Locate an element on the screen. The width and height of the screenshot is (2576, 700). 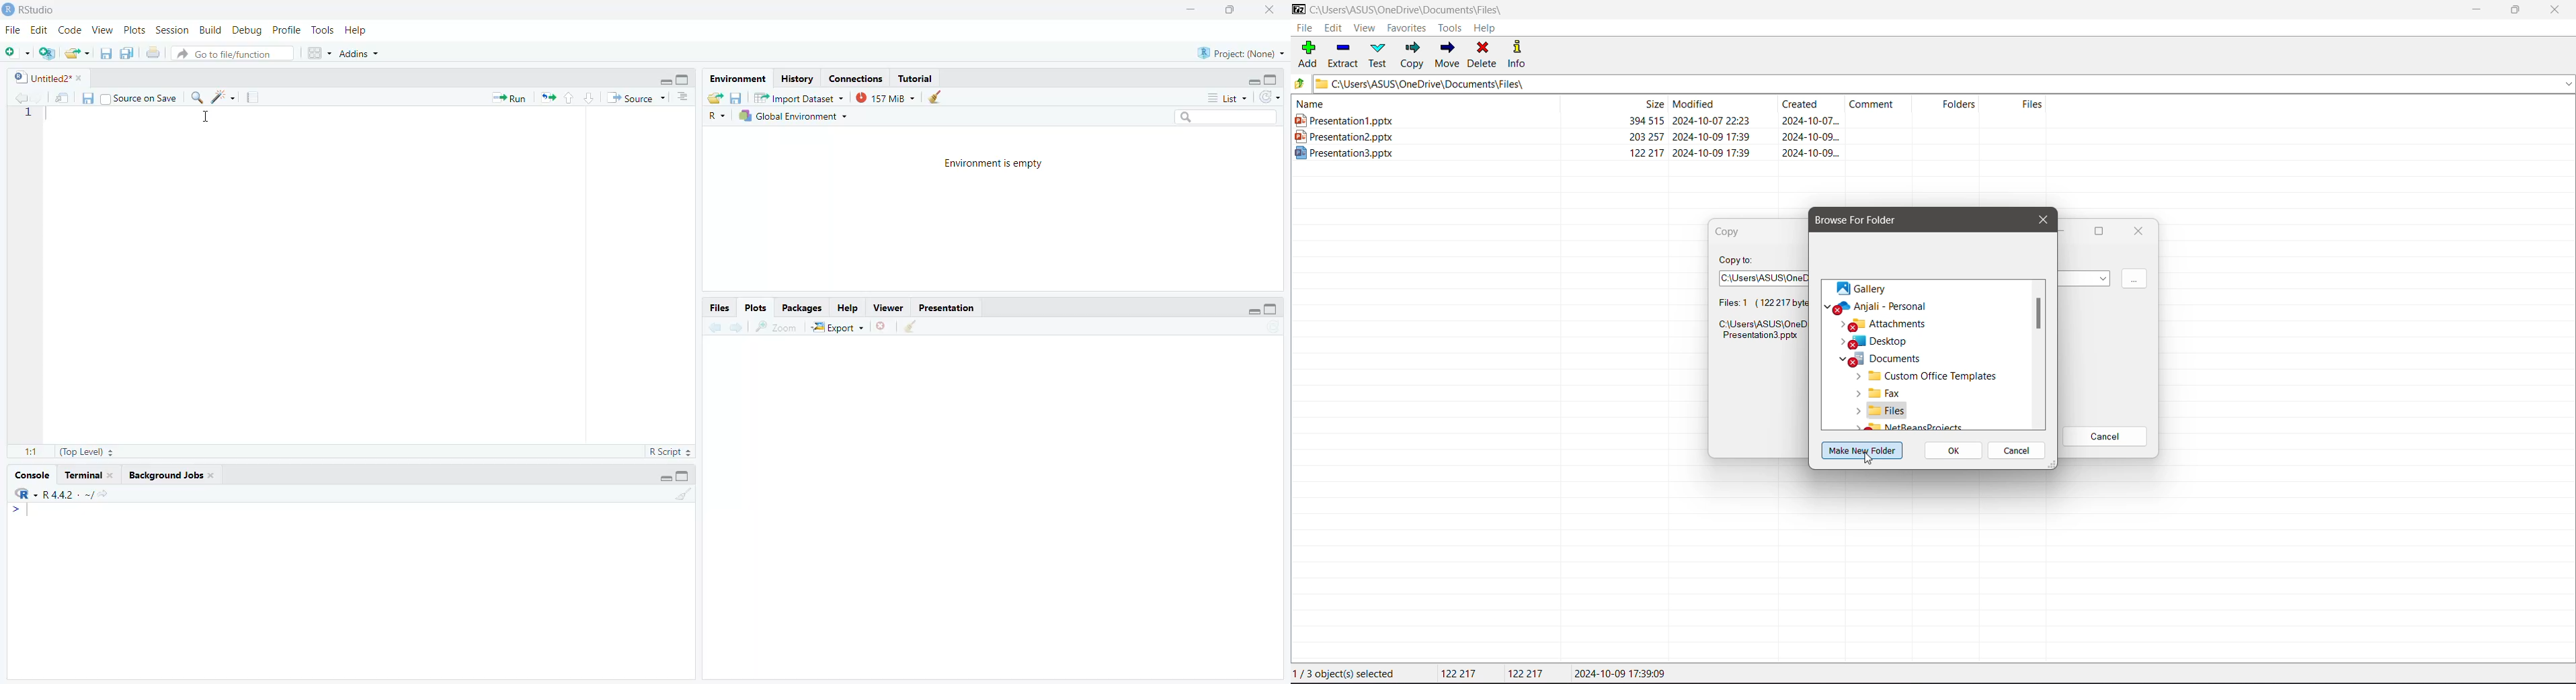
1/ 3 object(s) selected is located at coordinates (1347, 675).